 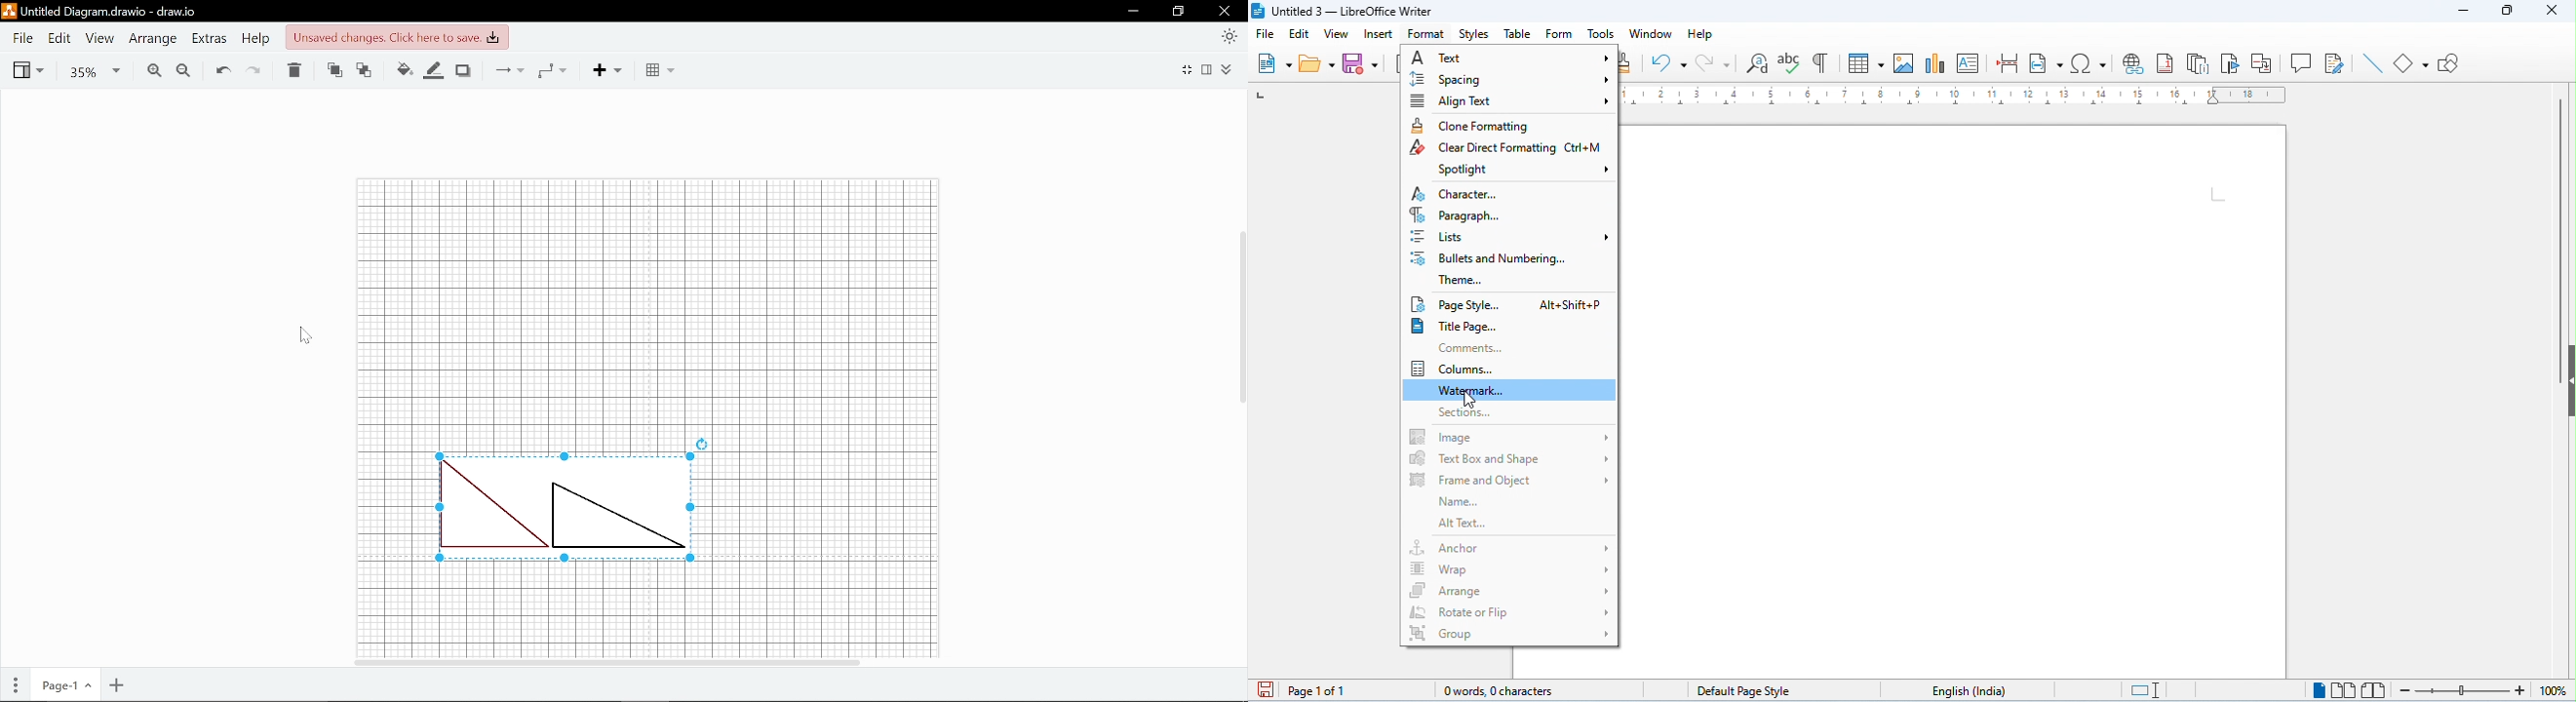 I want to click on line, so click(x=2373, y=63).